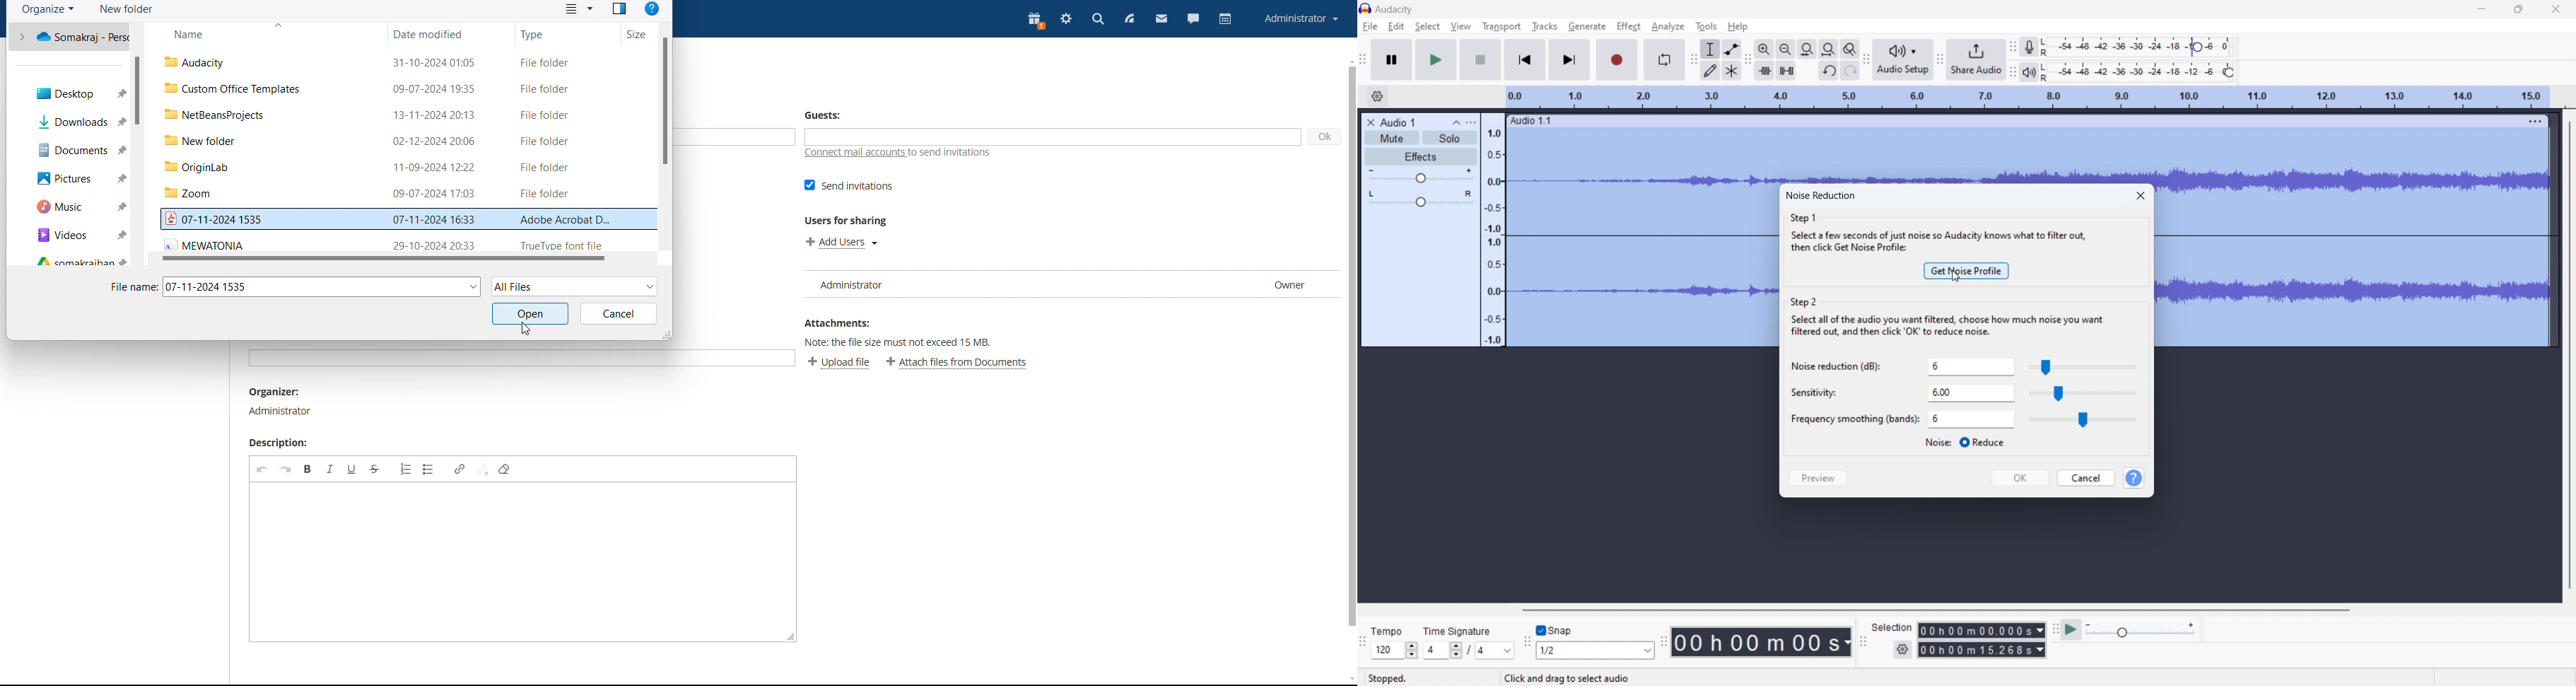 Image resolution: width=2576 pixels, height=700 pixels. What do you see at coordinates (1981, 649) in the screenshot?
I see `end time` at bounding box center [1981, 649].